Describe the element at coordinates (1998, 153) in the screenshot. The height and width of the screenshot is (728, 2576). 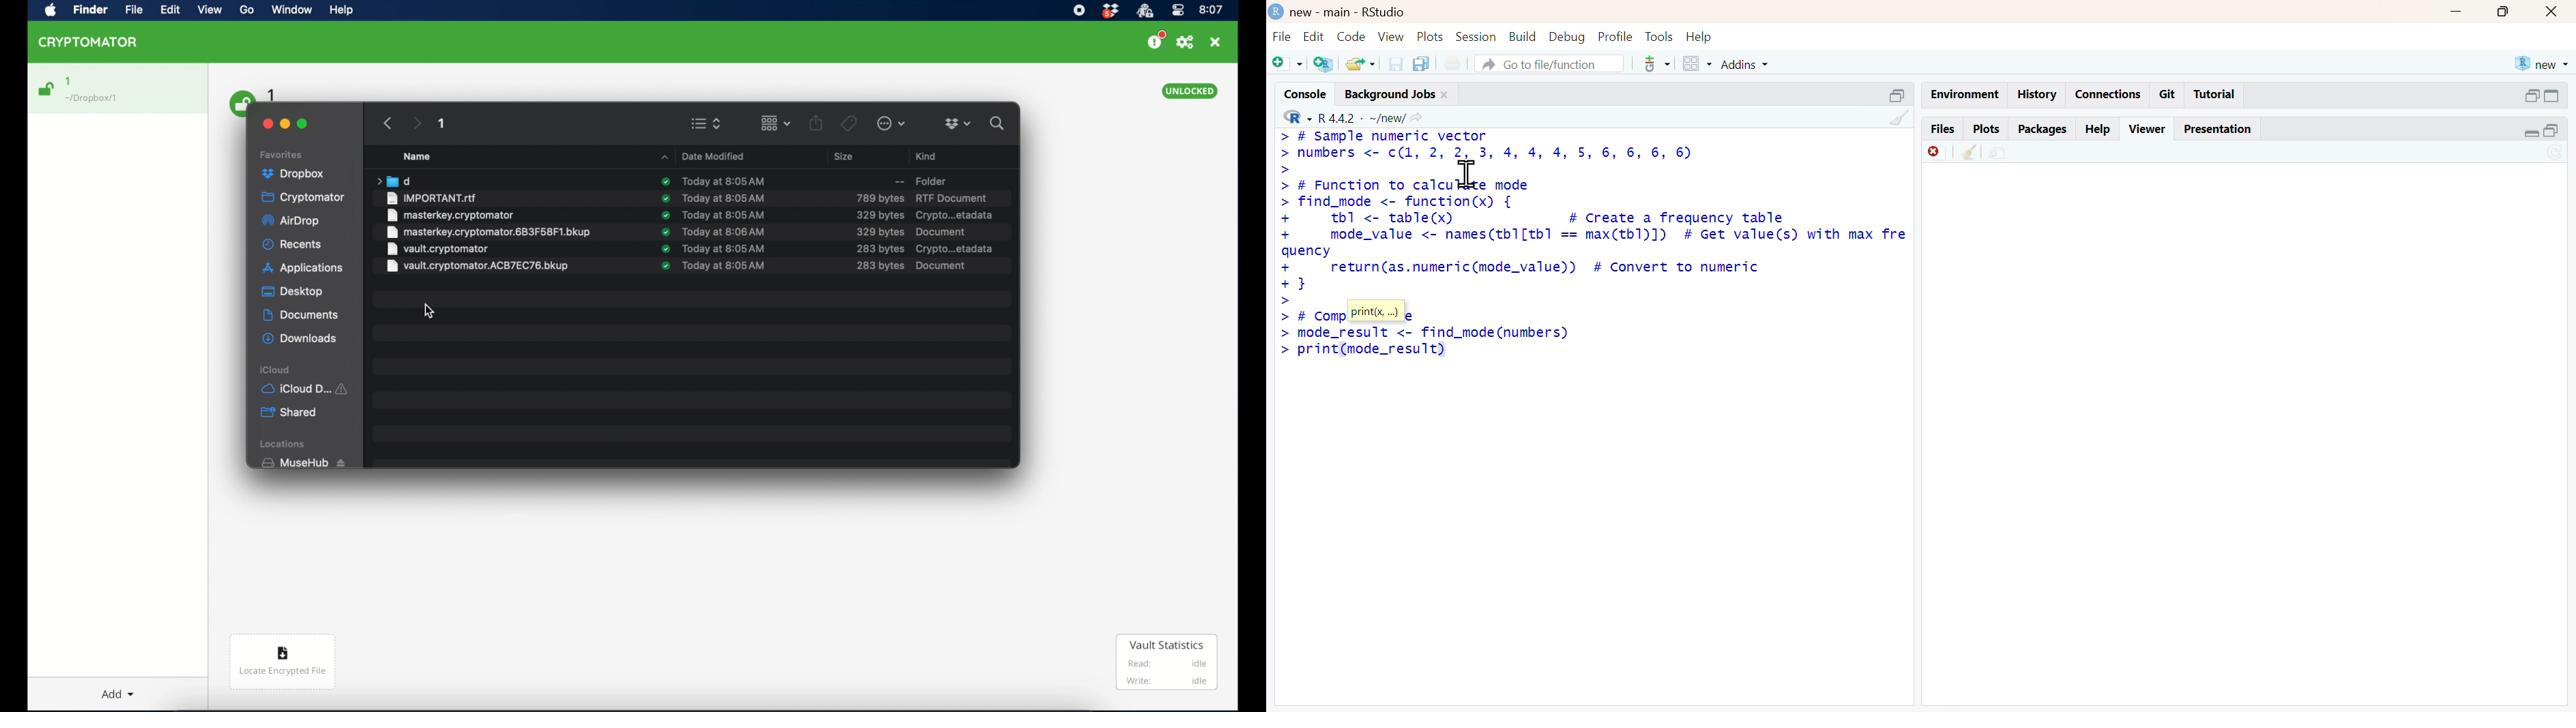
I see `share` at that location.